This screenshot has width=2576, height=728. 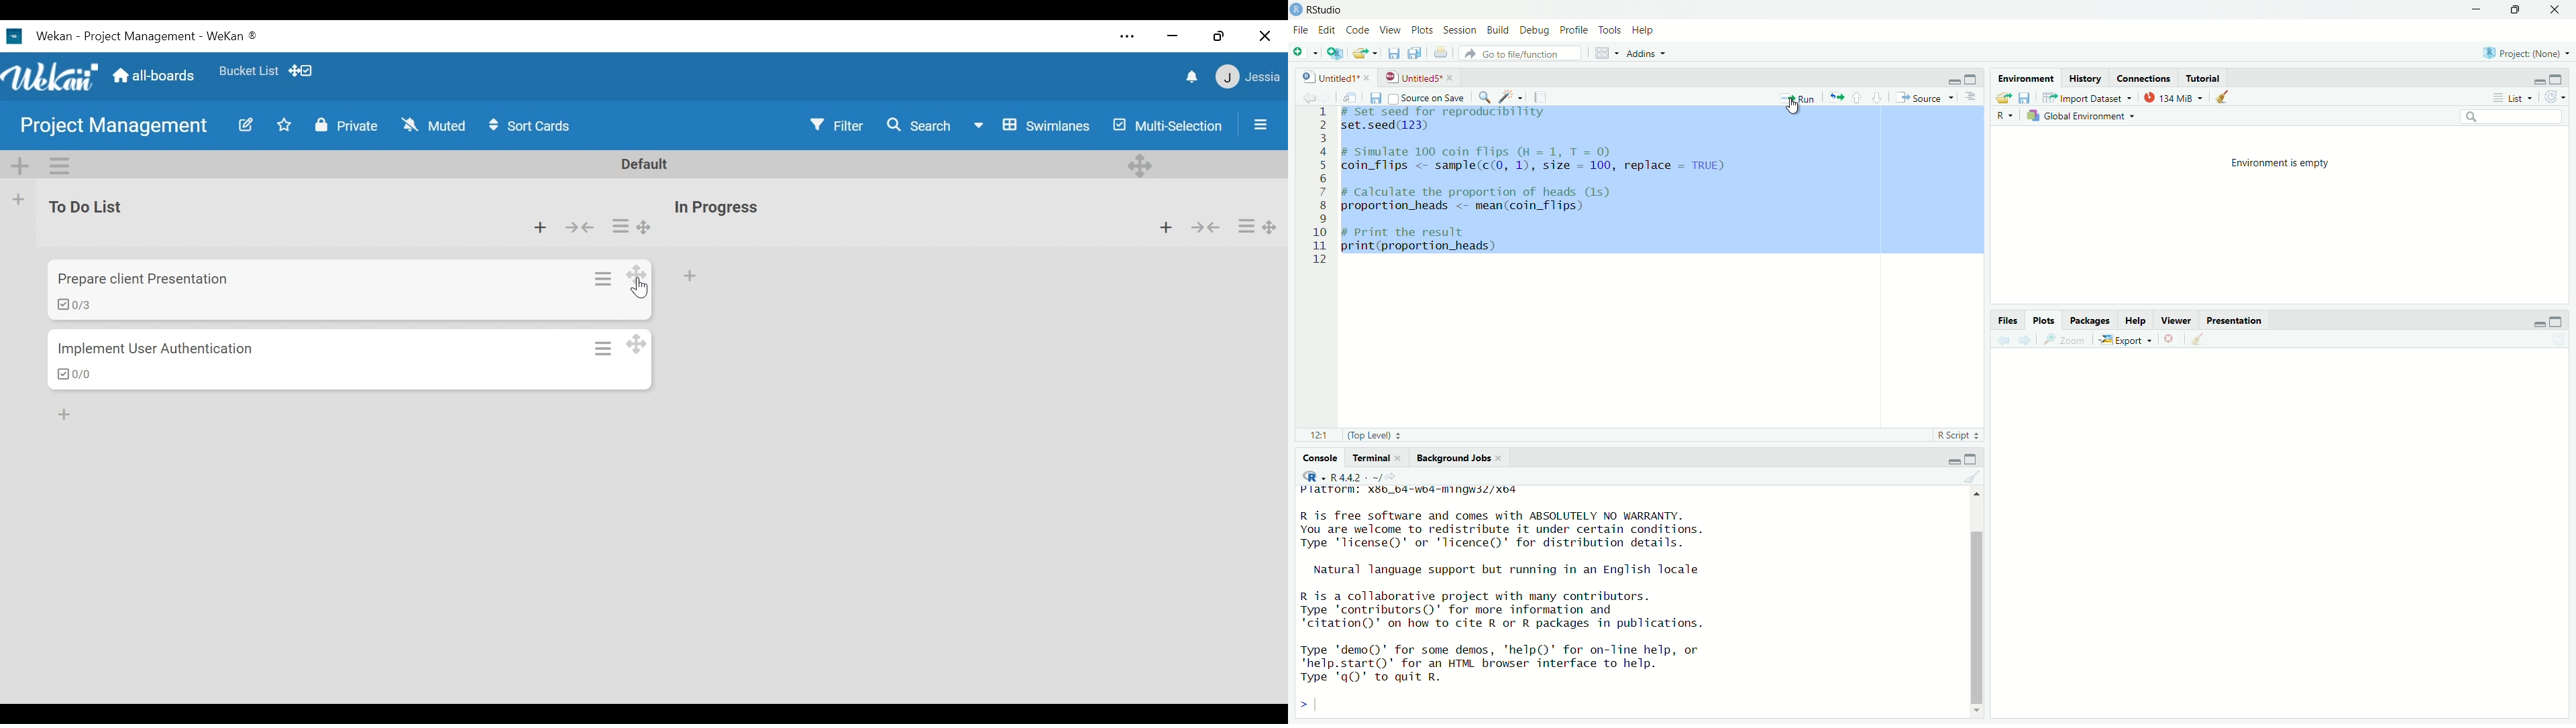 I want to click on clear console, so click(x=1974, y=479).